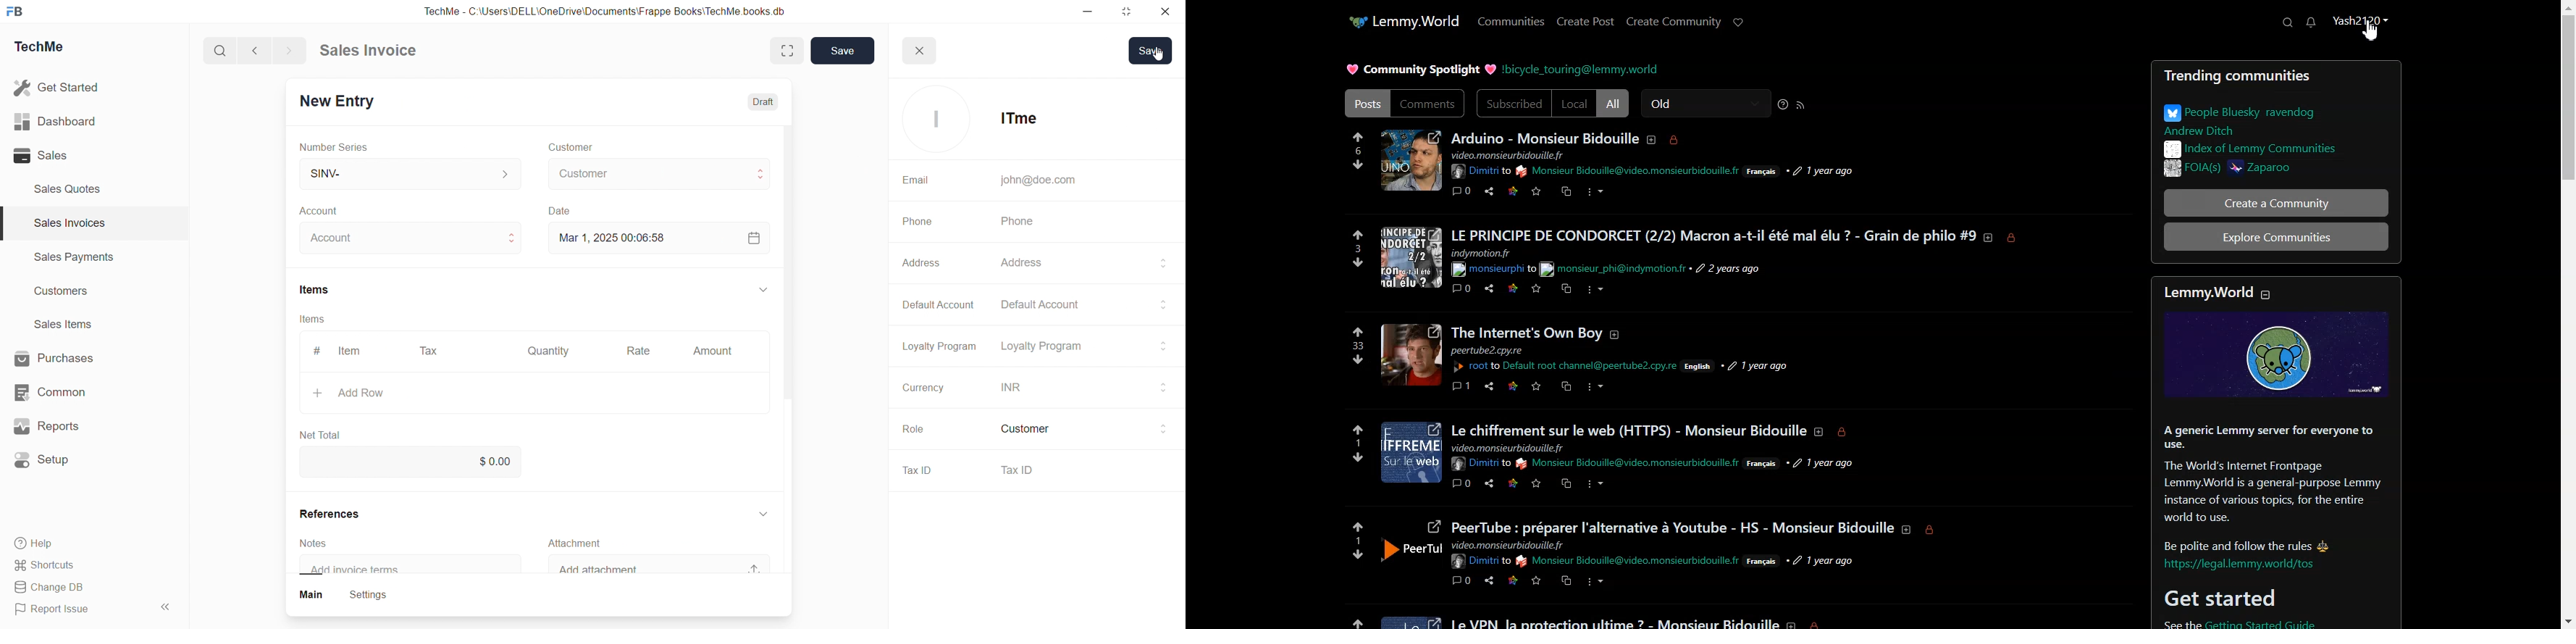 Image resolution: width=2576 pixels, height=644 pixels. What do you see at coordinates (2260, 485) in the screenshot?
I see `text` at bounding box center [2260, 485].